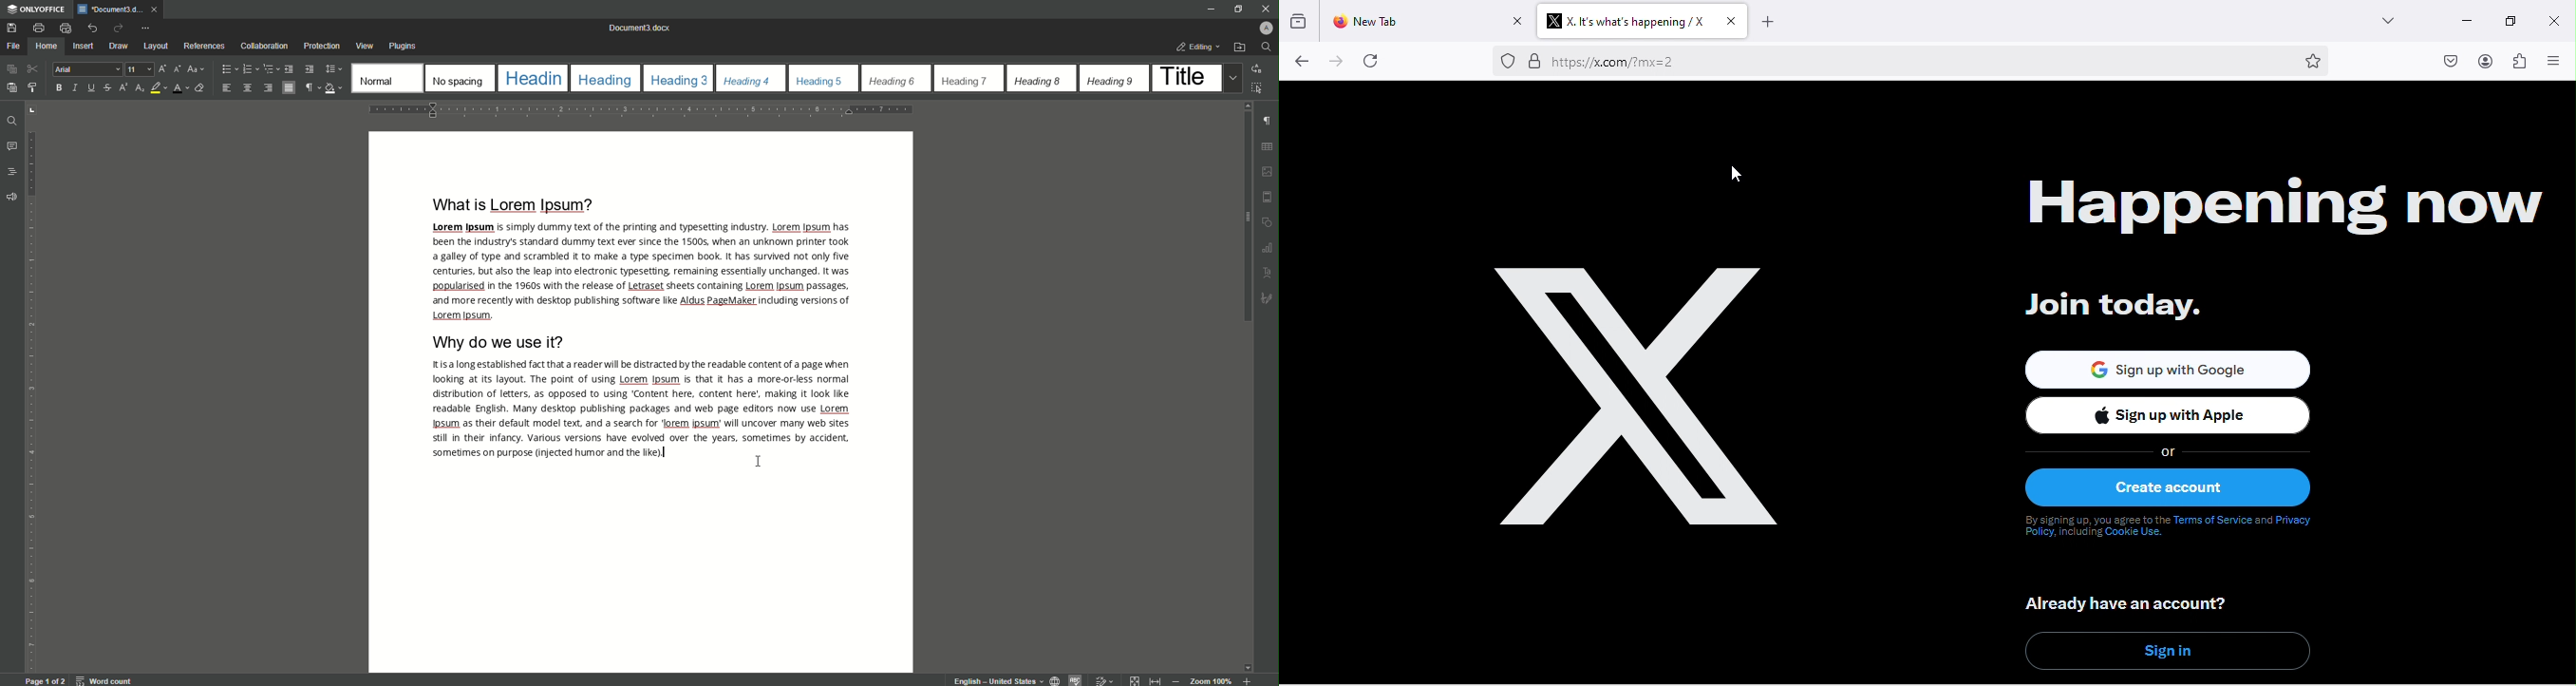  I want to click on Layout, so click(156, 47).